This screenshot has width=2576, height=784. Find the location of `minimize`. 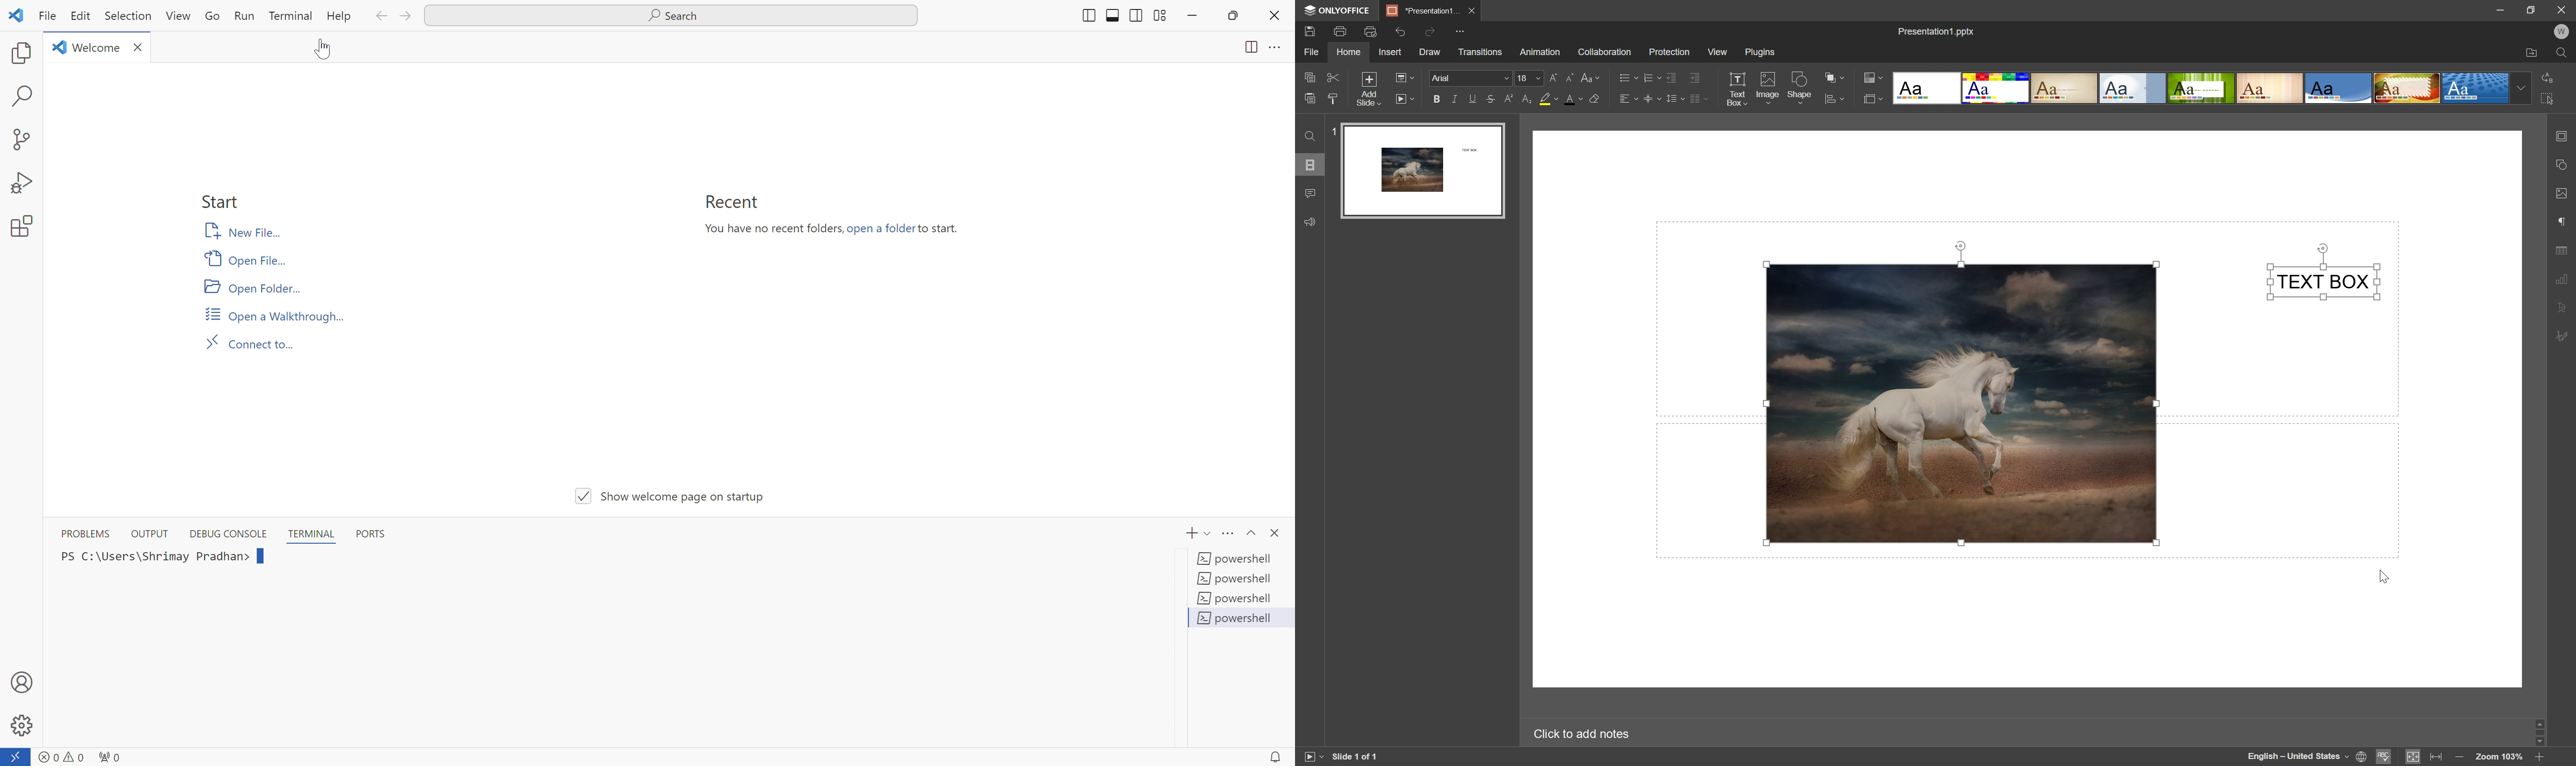

minimize is located at coordinates (2498, 8).